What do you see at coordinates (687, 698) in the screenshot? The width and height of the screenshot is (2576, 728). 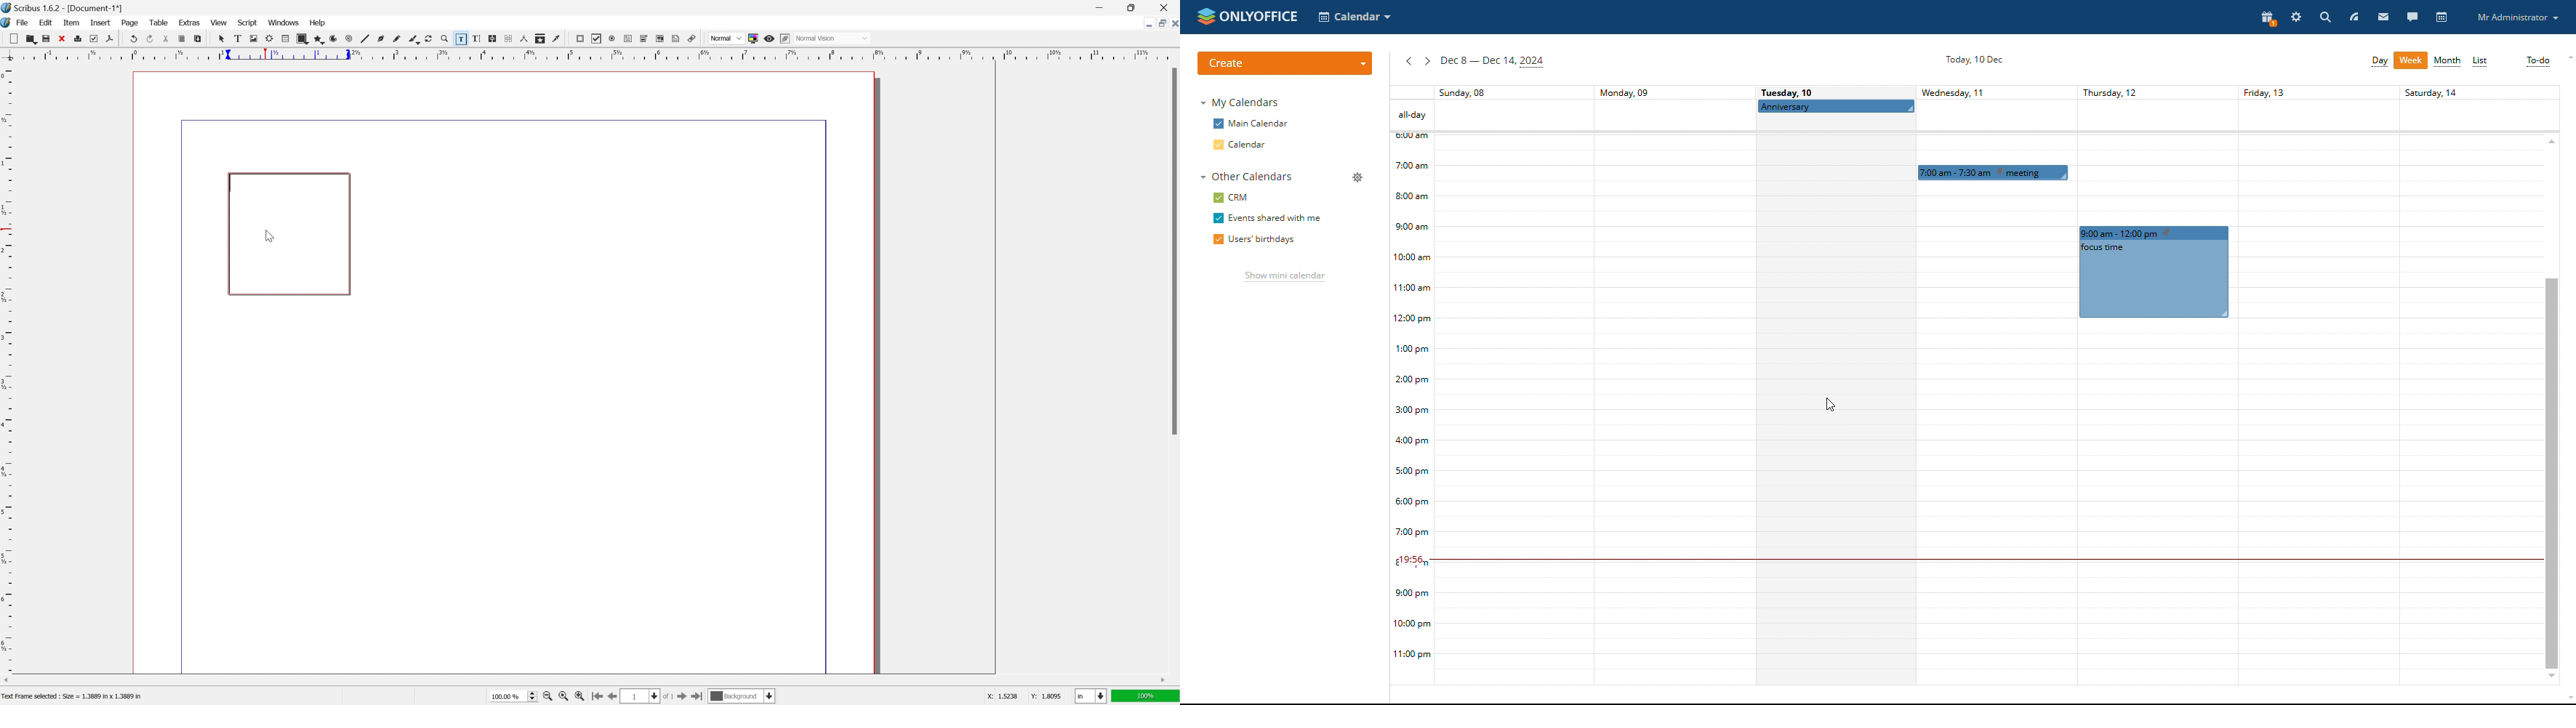 I see `go to next` at bounding box center [687, 698].